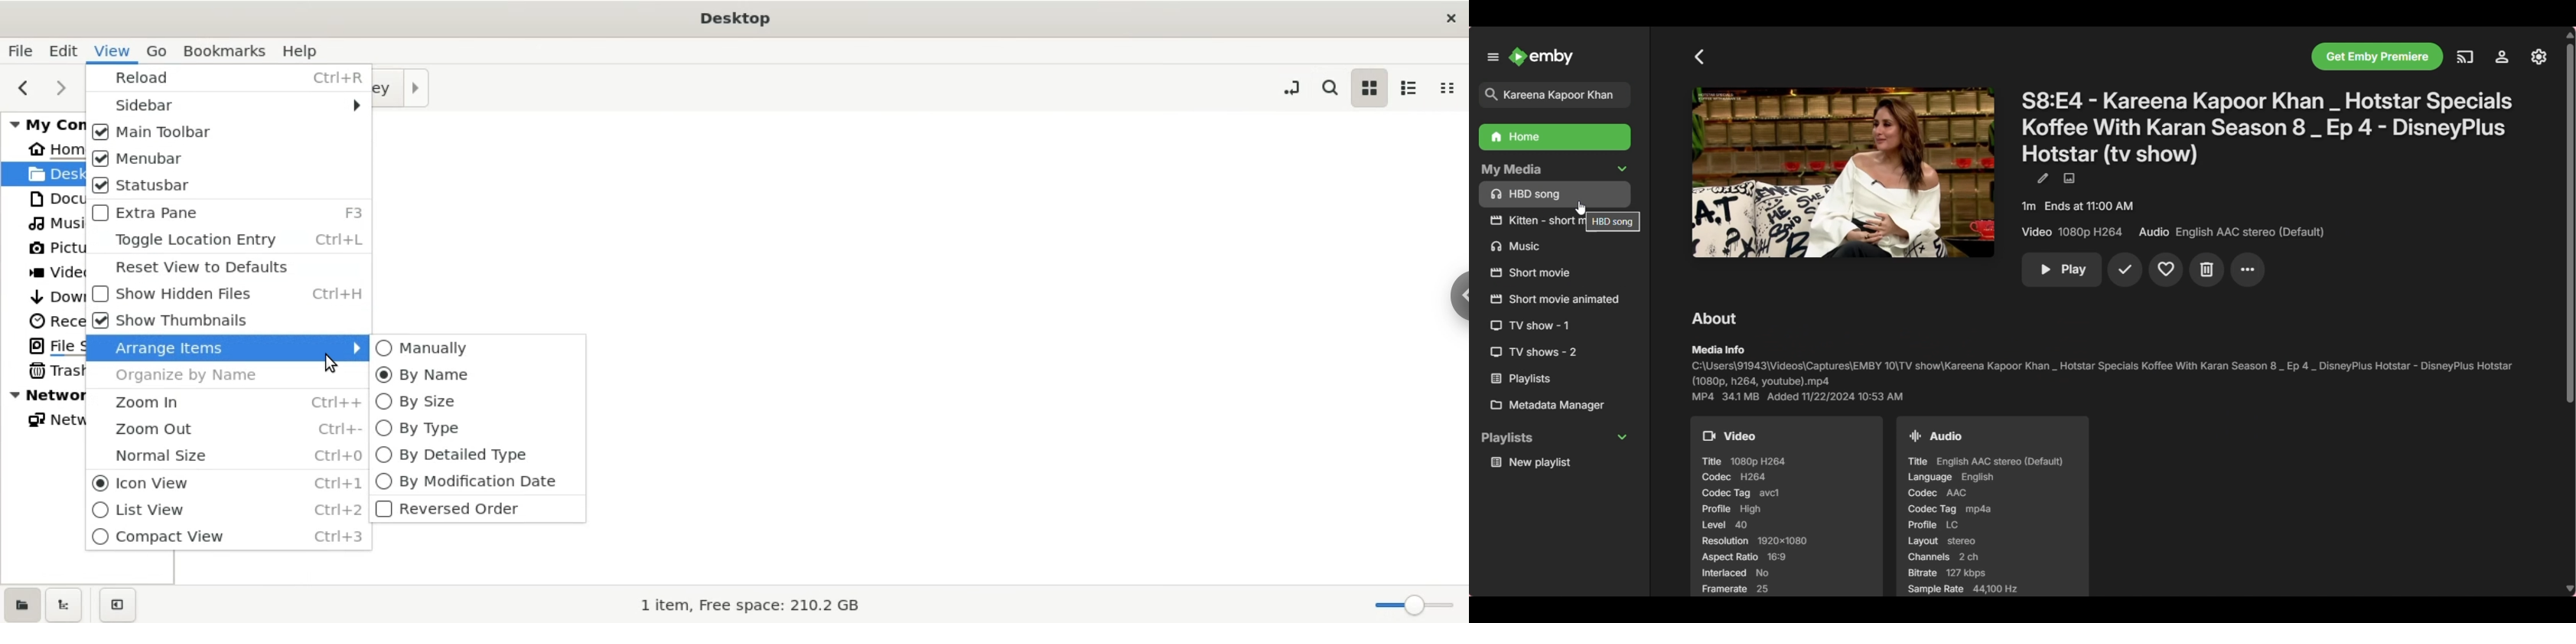  I want to click on toggle location entry, so click(1291, 85).